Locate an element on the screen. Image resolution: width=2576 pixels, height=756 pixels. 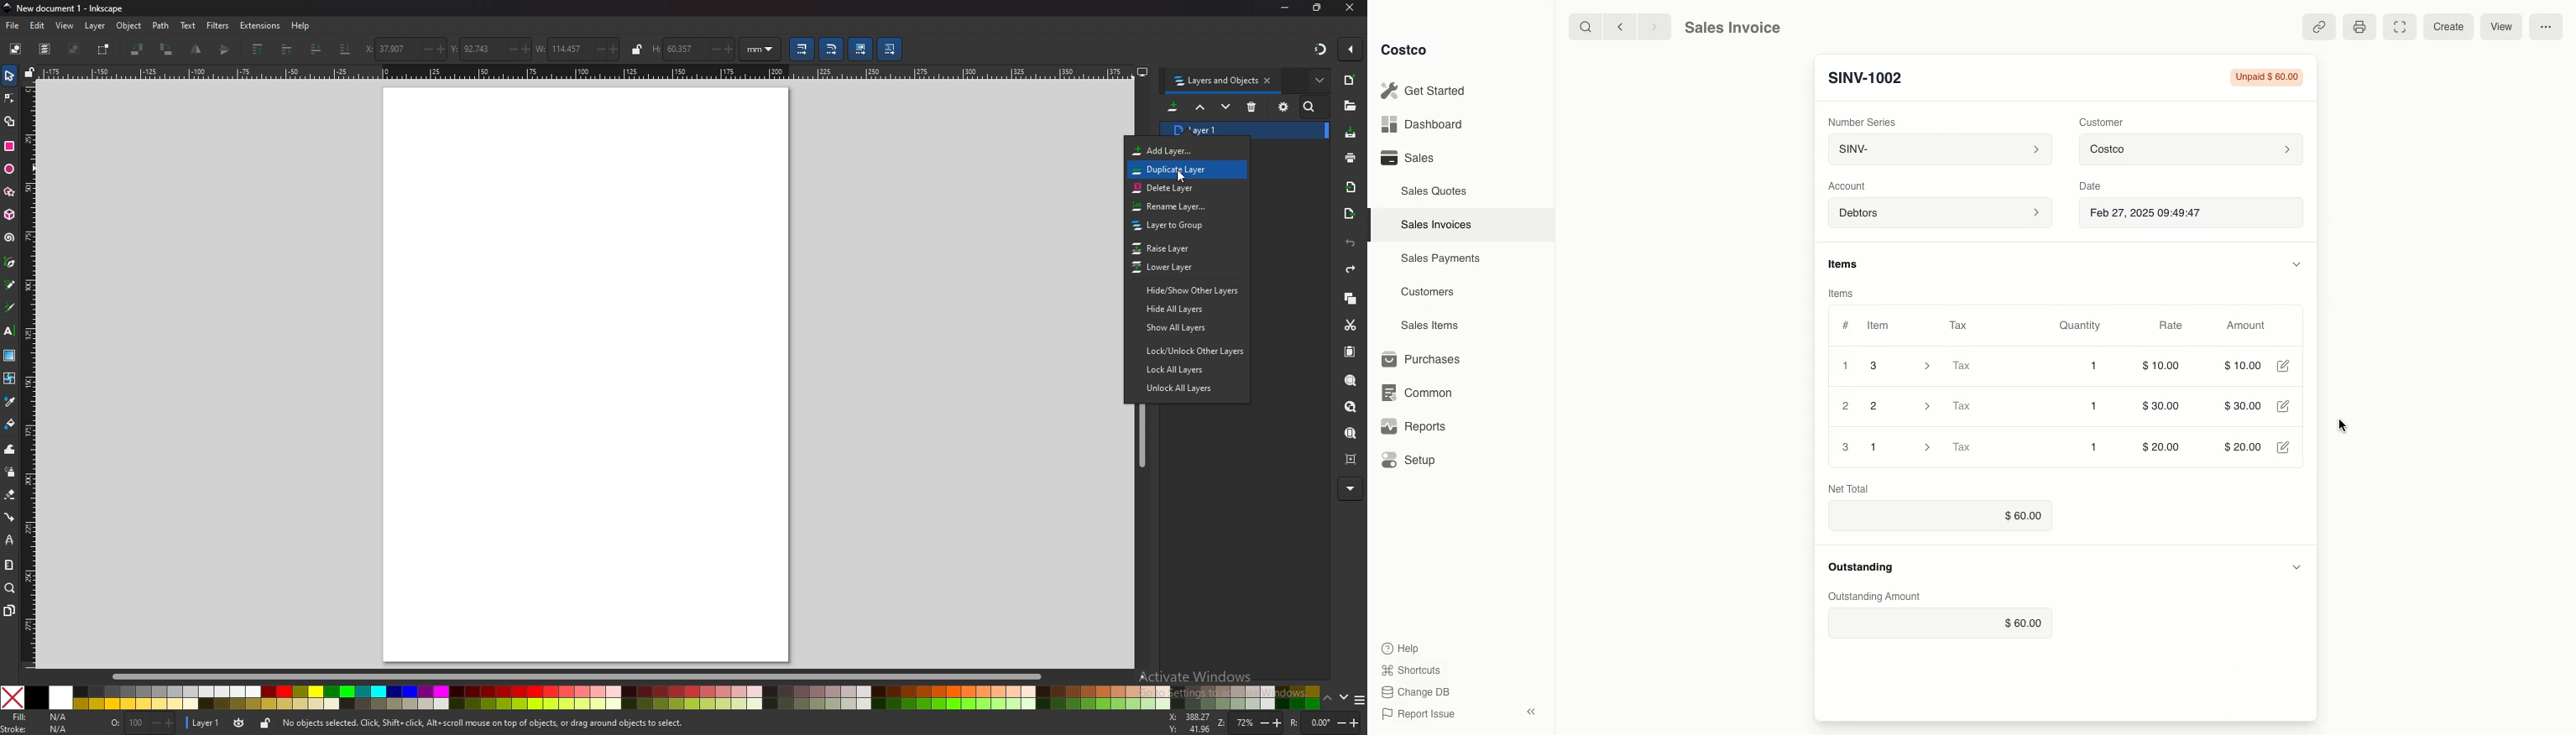
Amount is located at coordinates (2237, 326).